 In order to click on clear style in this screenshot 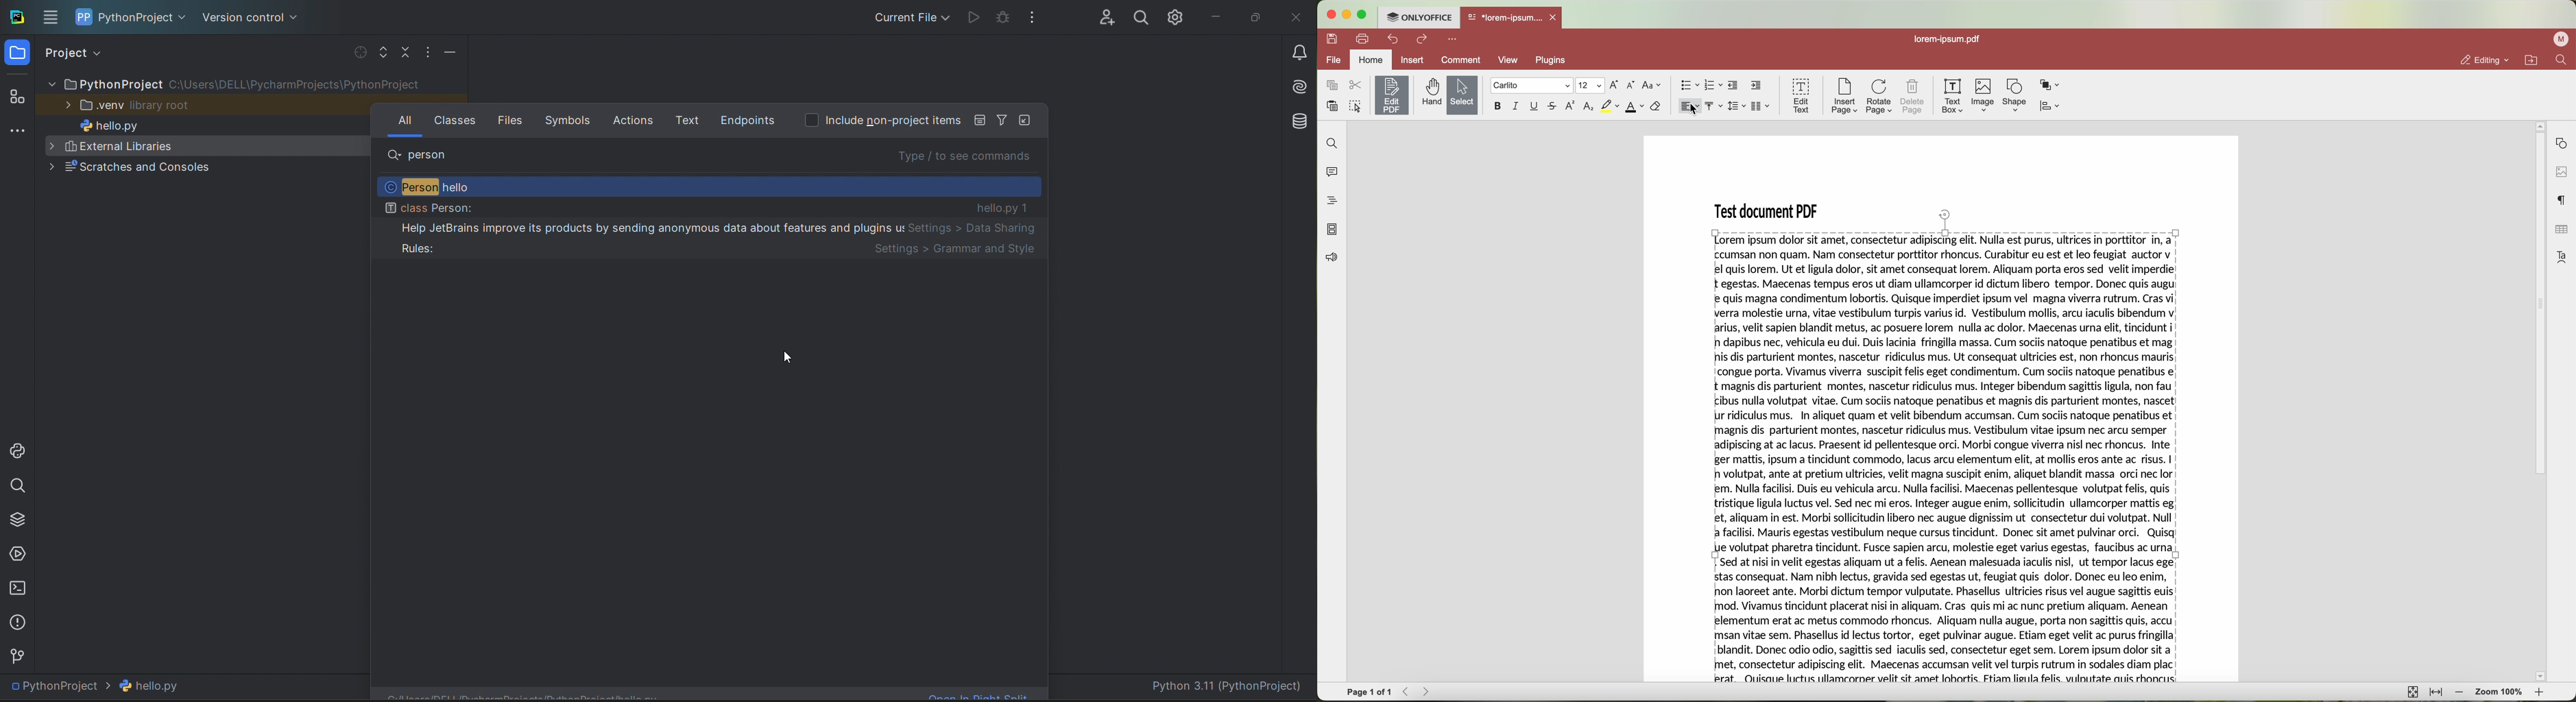, I will do `click(1656, 107)`.